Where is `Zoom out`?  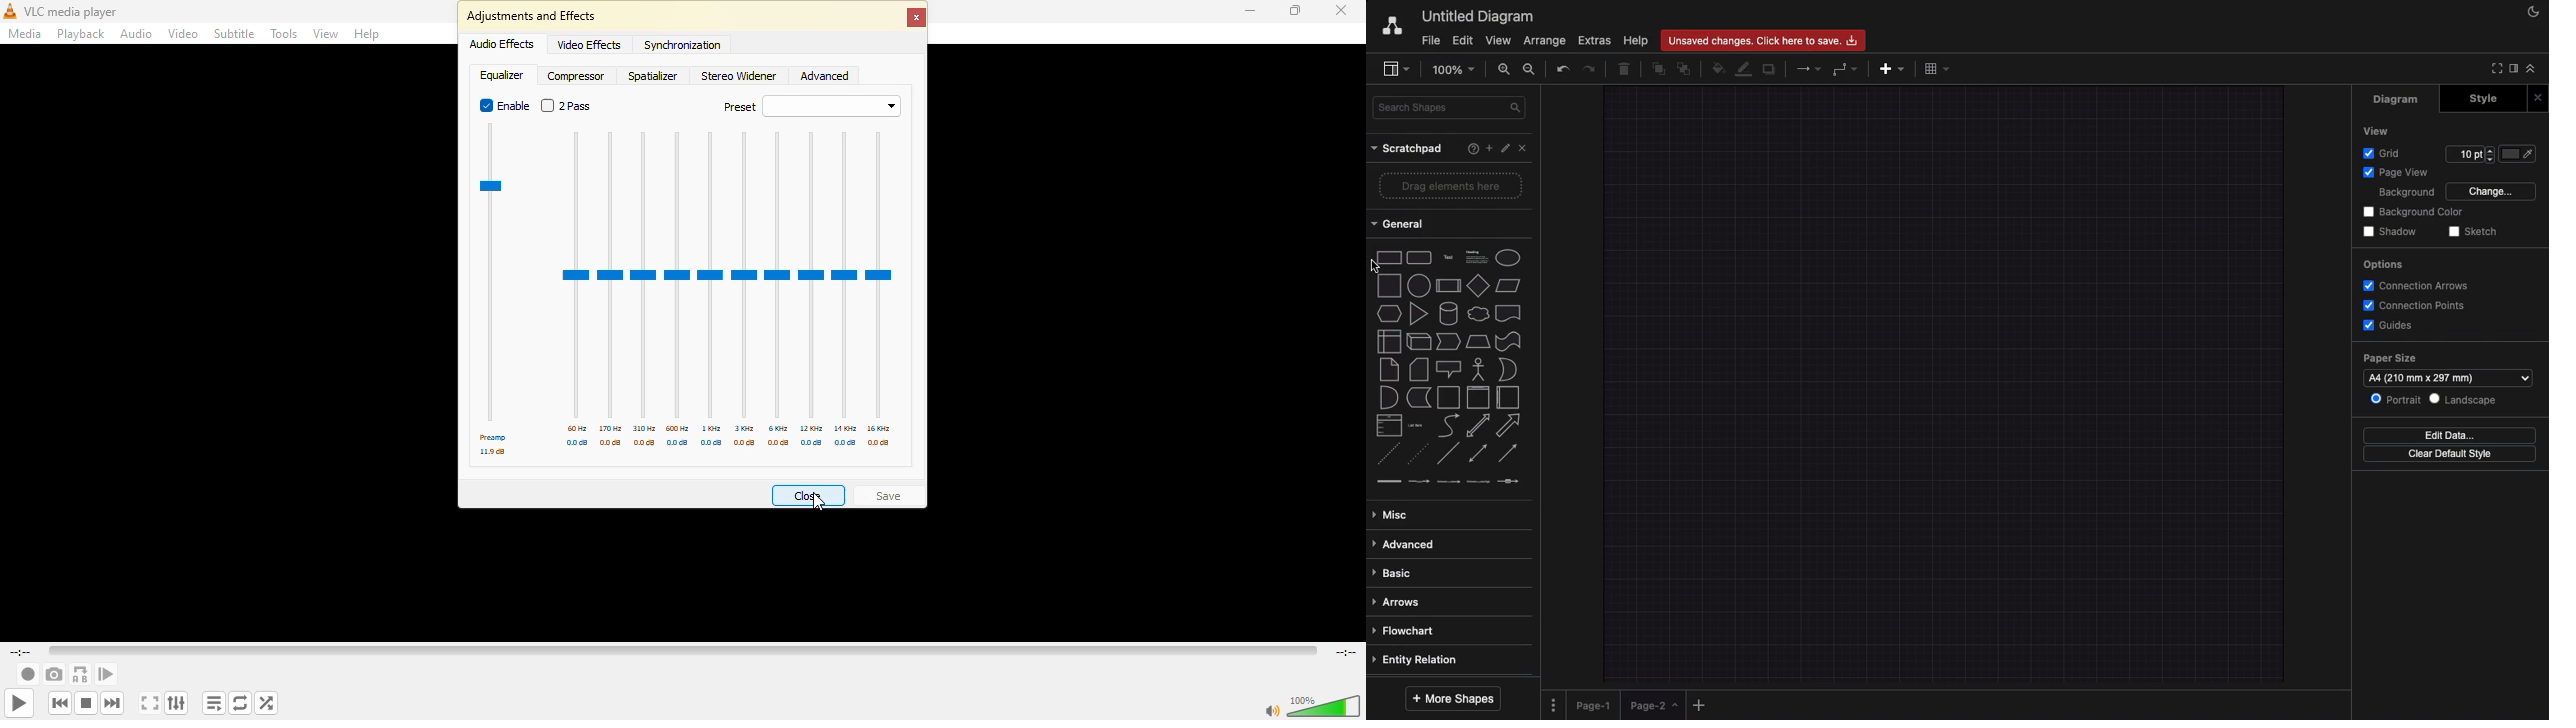 Zoom out is located at coordinates (1530, 70).